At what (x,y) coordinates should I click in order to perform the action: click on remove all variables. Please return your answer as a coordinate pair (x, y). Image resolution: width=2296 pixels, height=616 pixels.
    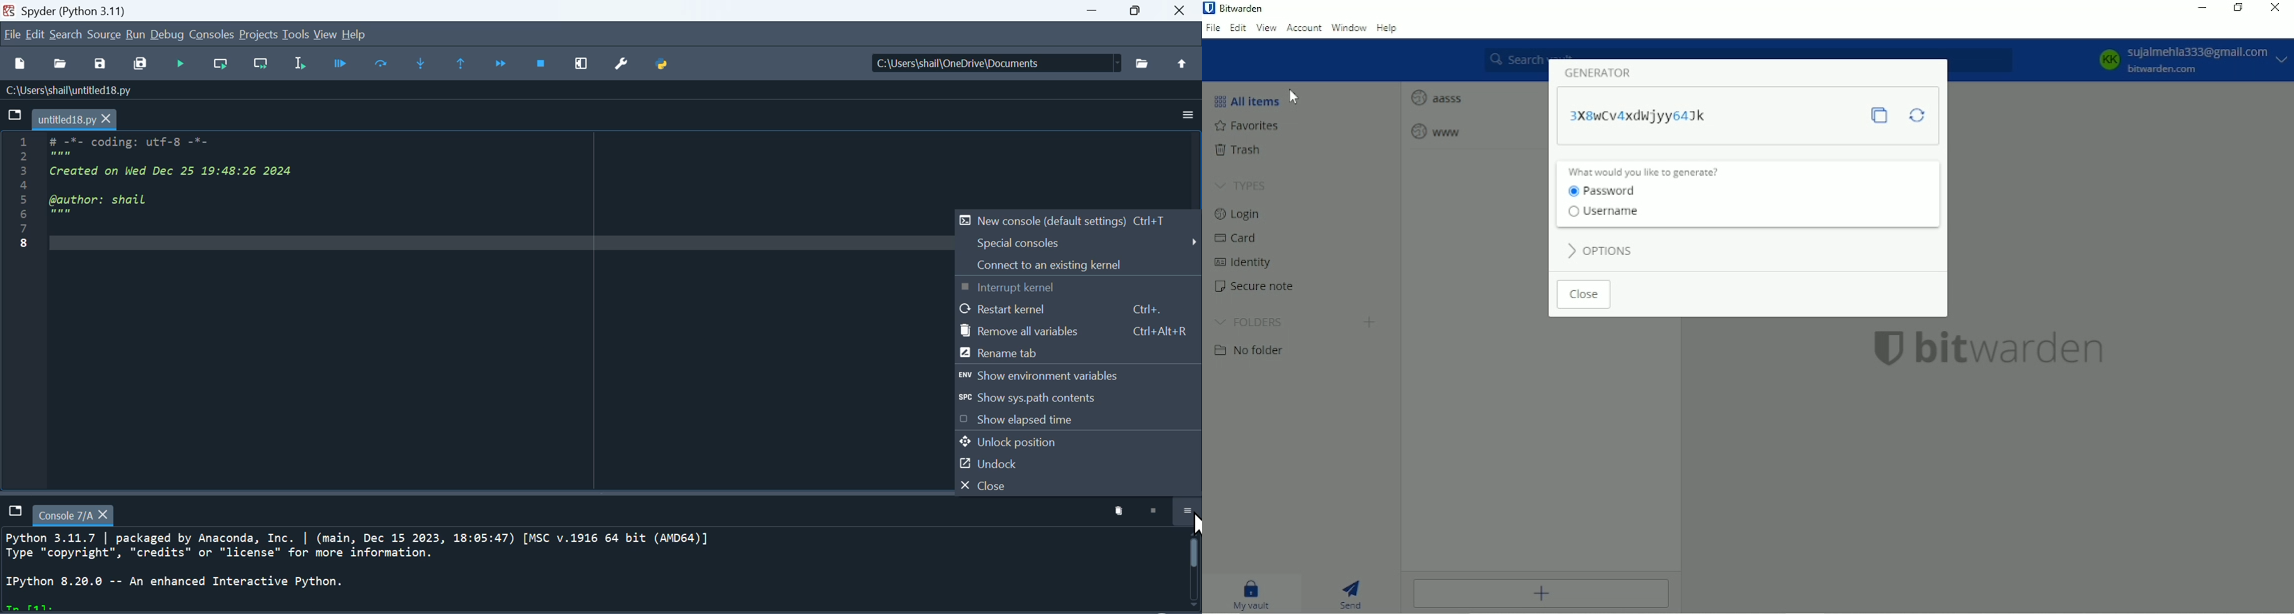
    Looking at the image, I should click on (1079, 332).